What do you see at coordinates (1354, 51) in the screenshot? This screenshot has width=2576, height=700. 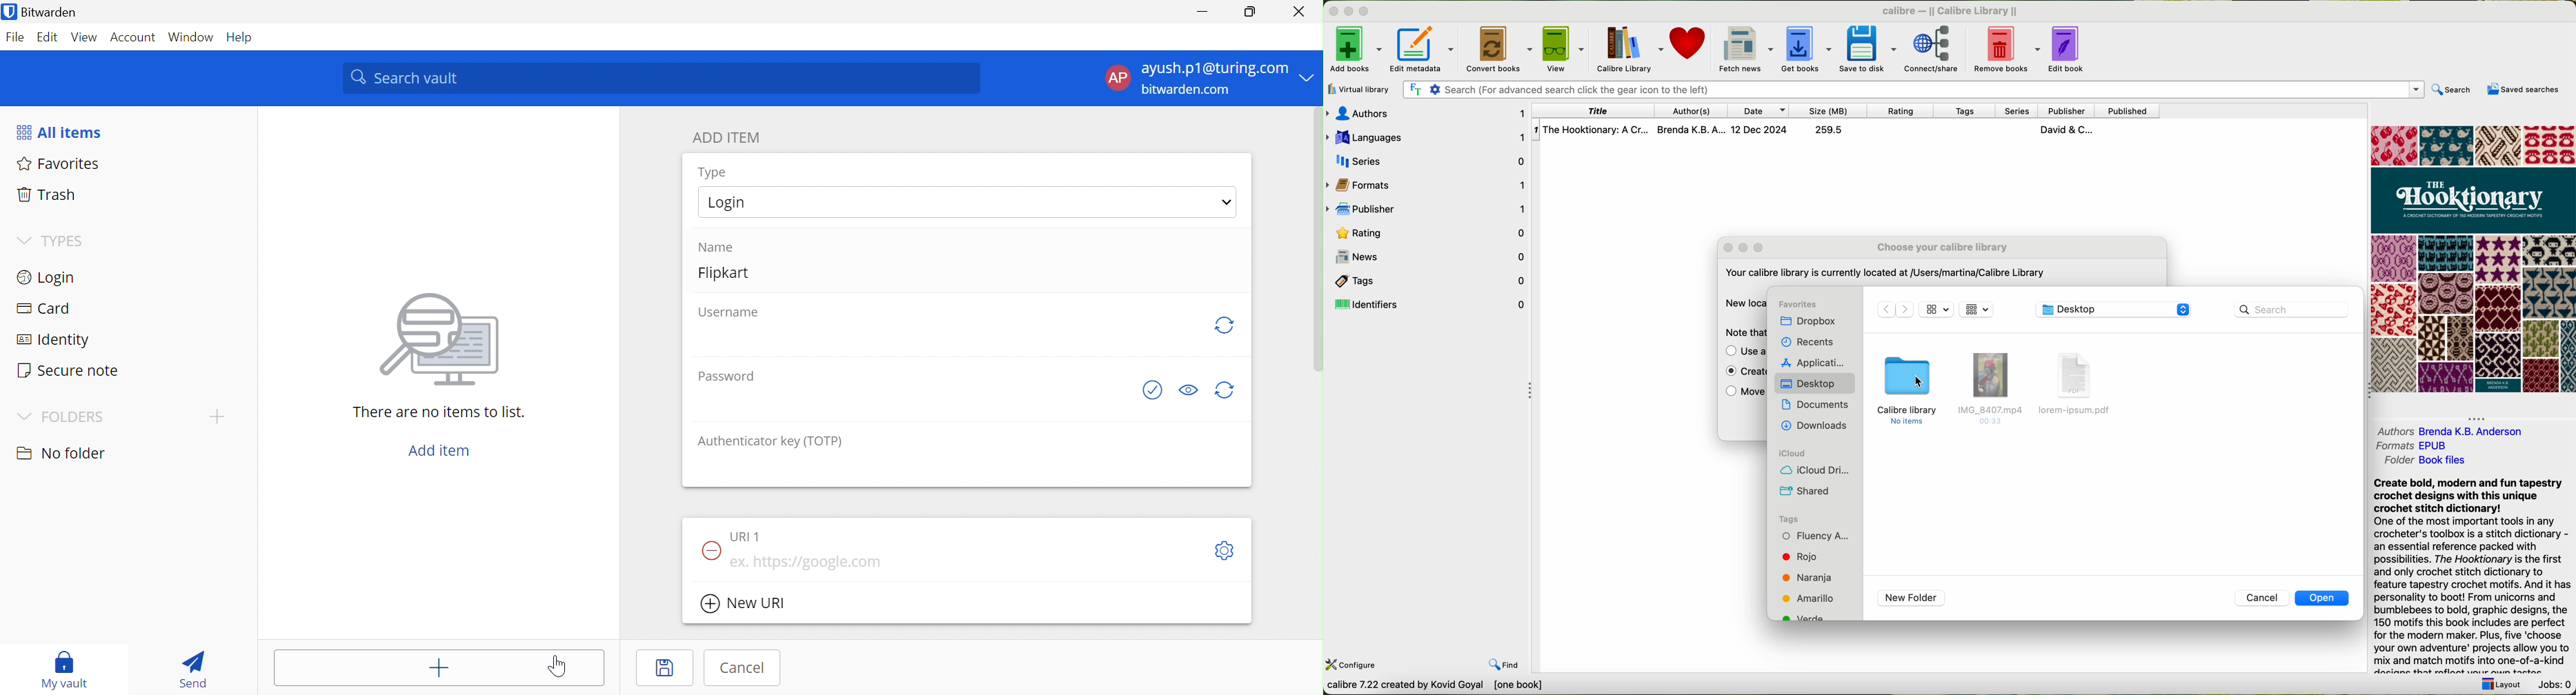 I see `add books` at bounding box center [1354, 51].